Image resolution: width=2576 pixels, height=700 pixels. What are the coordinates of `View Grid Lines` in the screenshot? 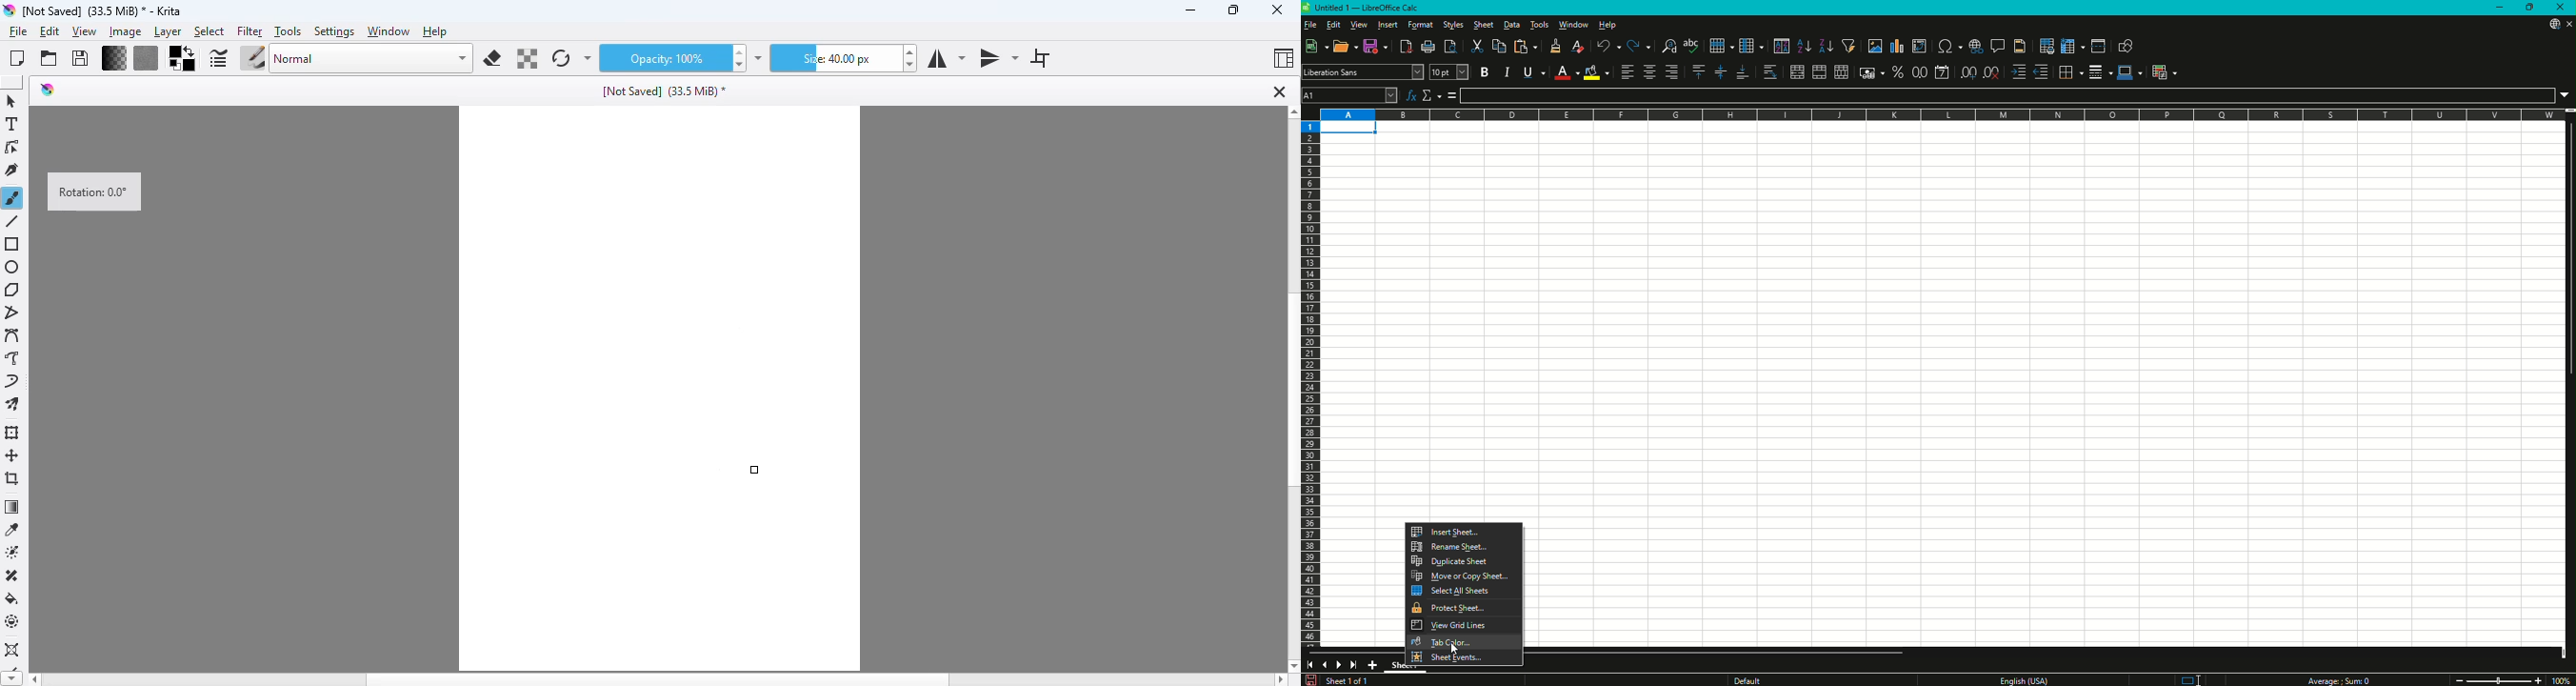 It's located at (1463, 625).